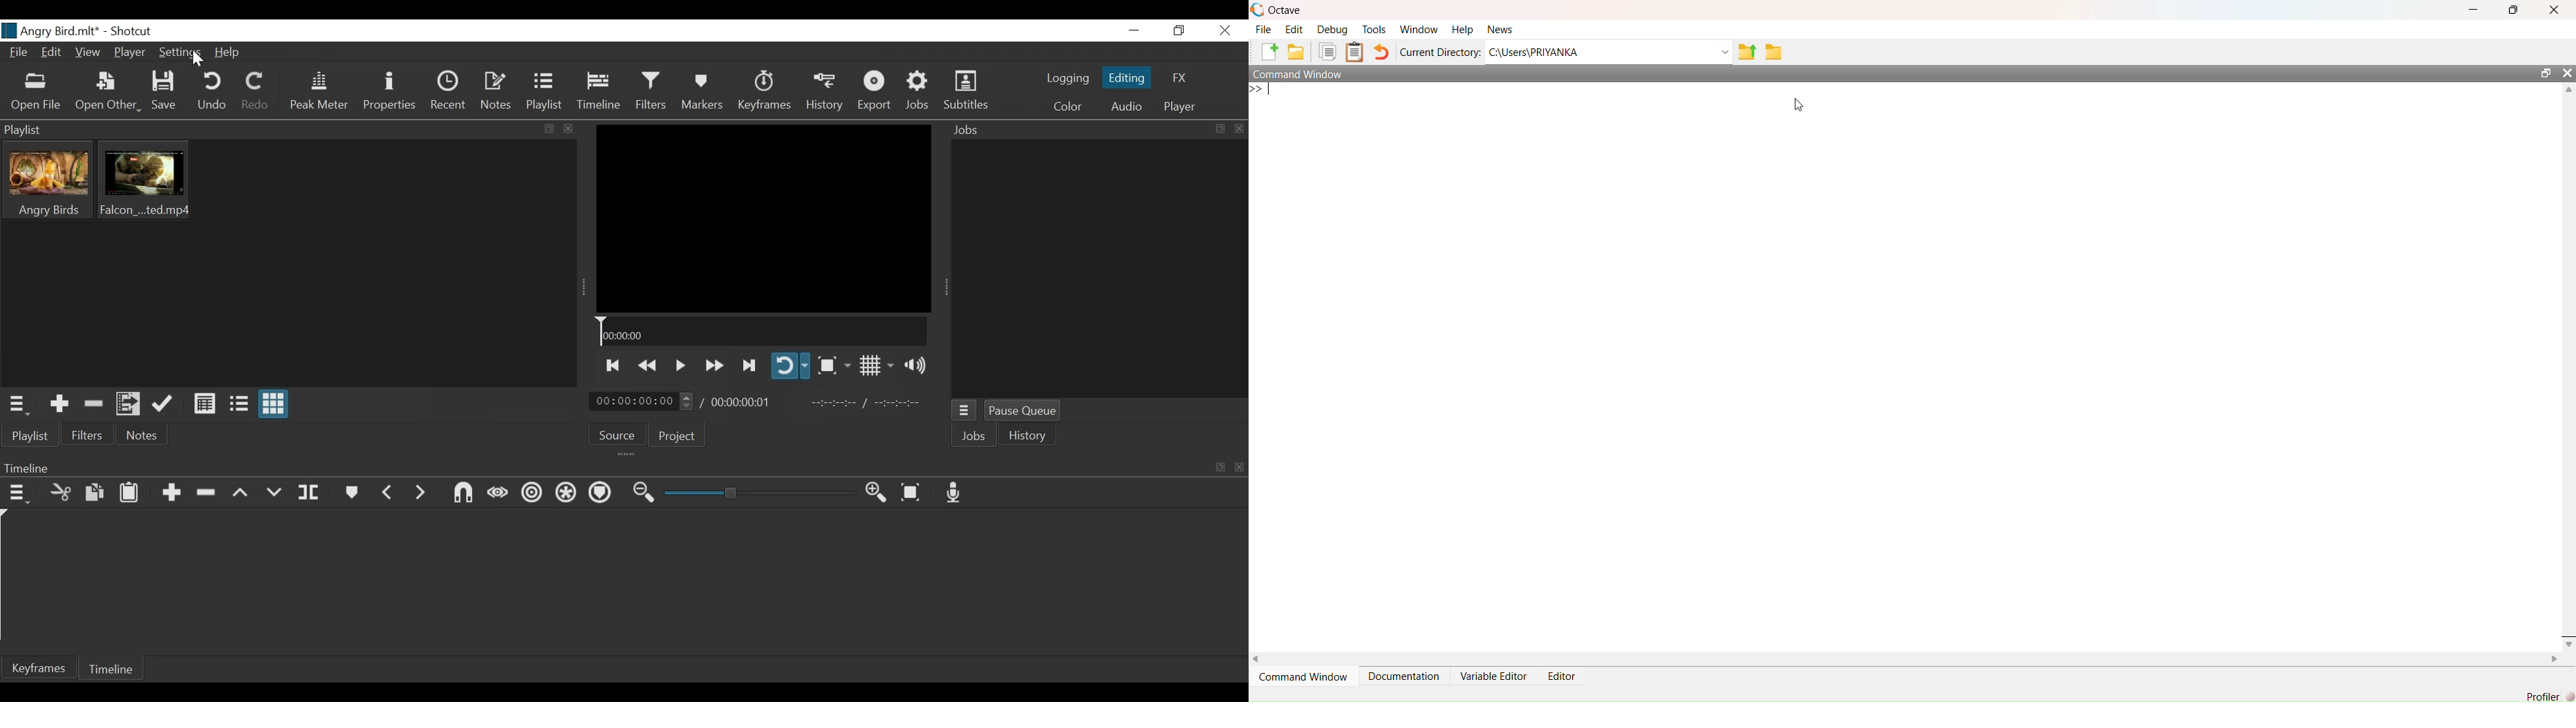 This screenshot has width=2576, height=728. I want to click on Lift, so click(241, 495).